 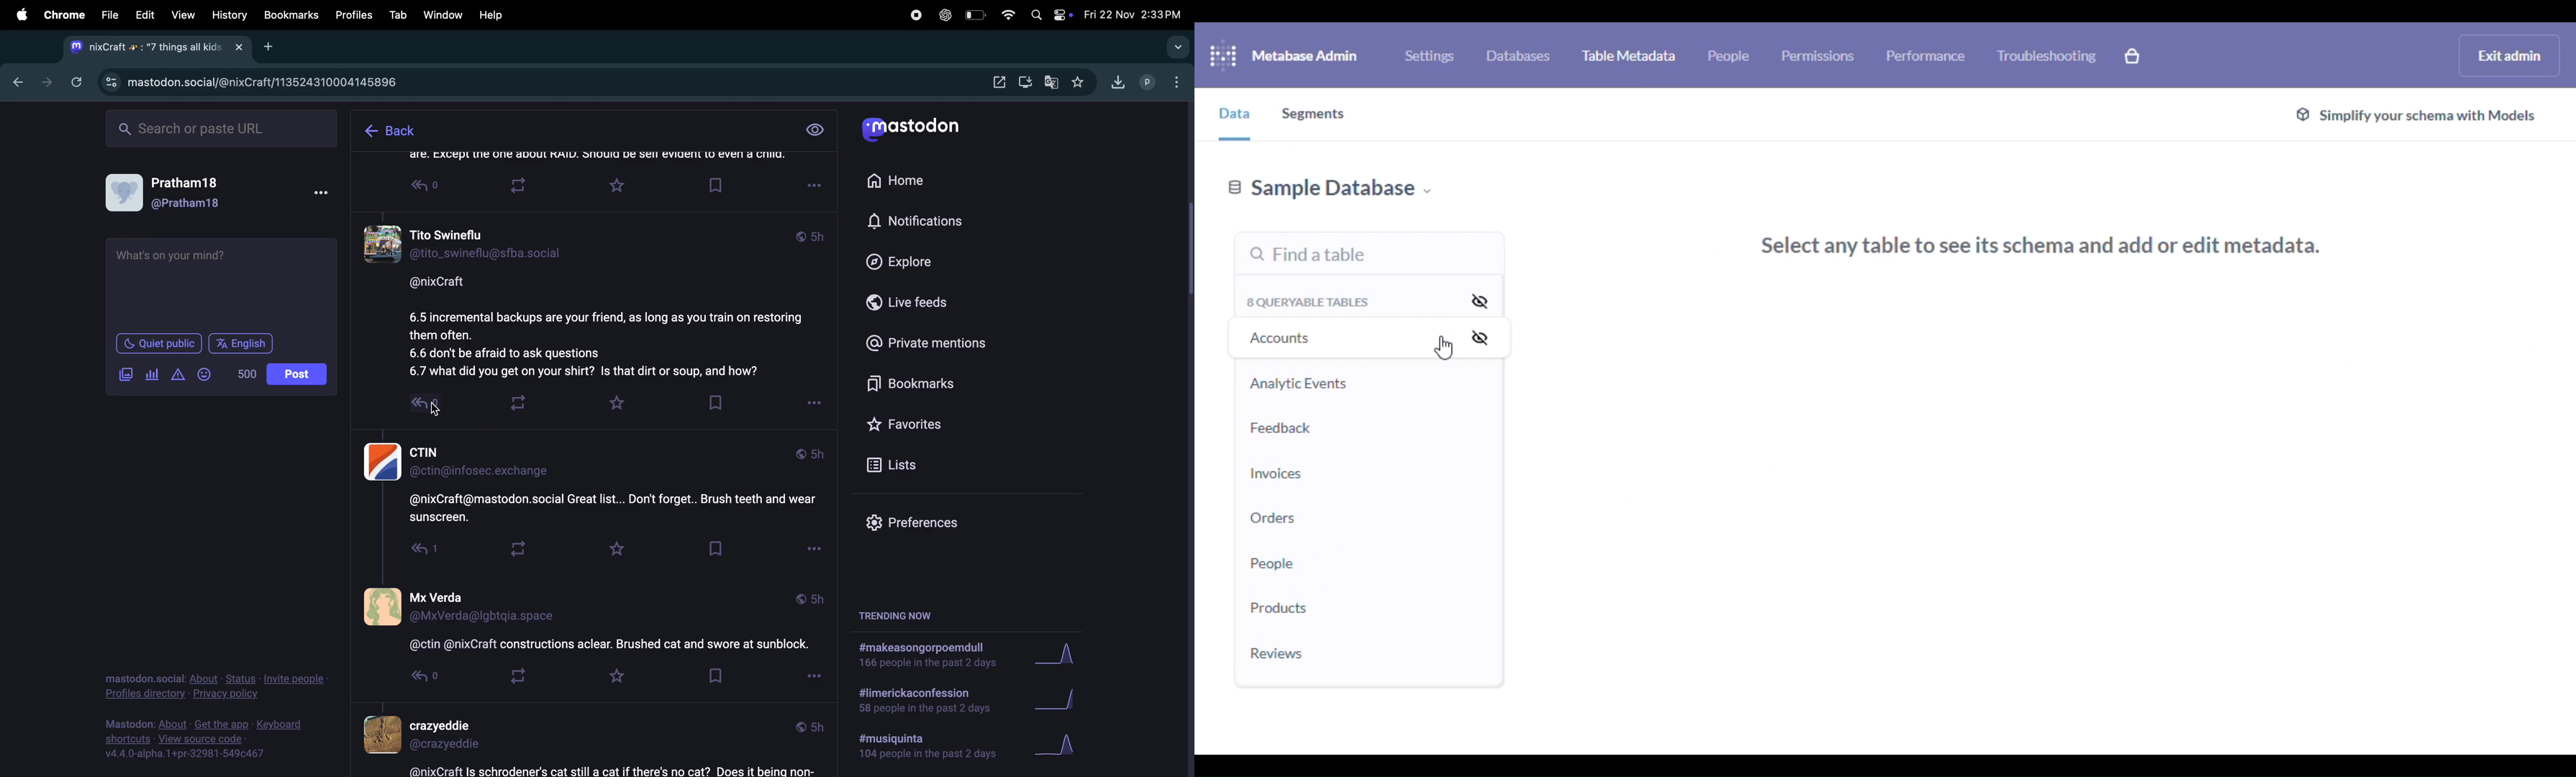 What do you see at coordinates (613, 158) in the screenshot?
I see `Thread` at bounding box center [613, 158].